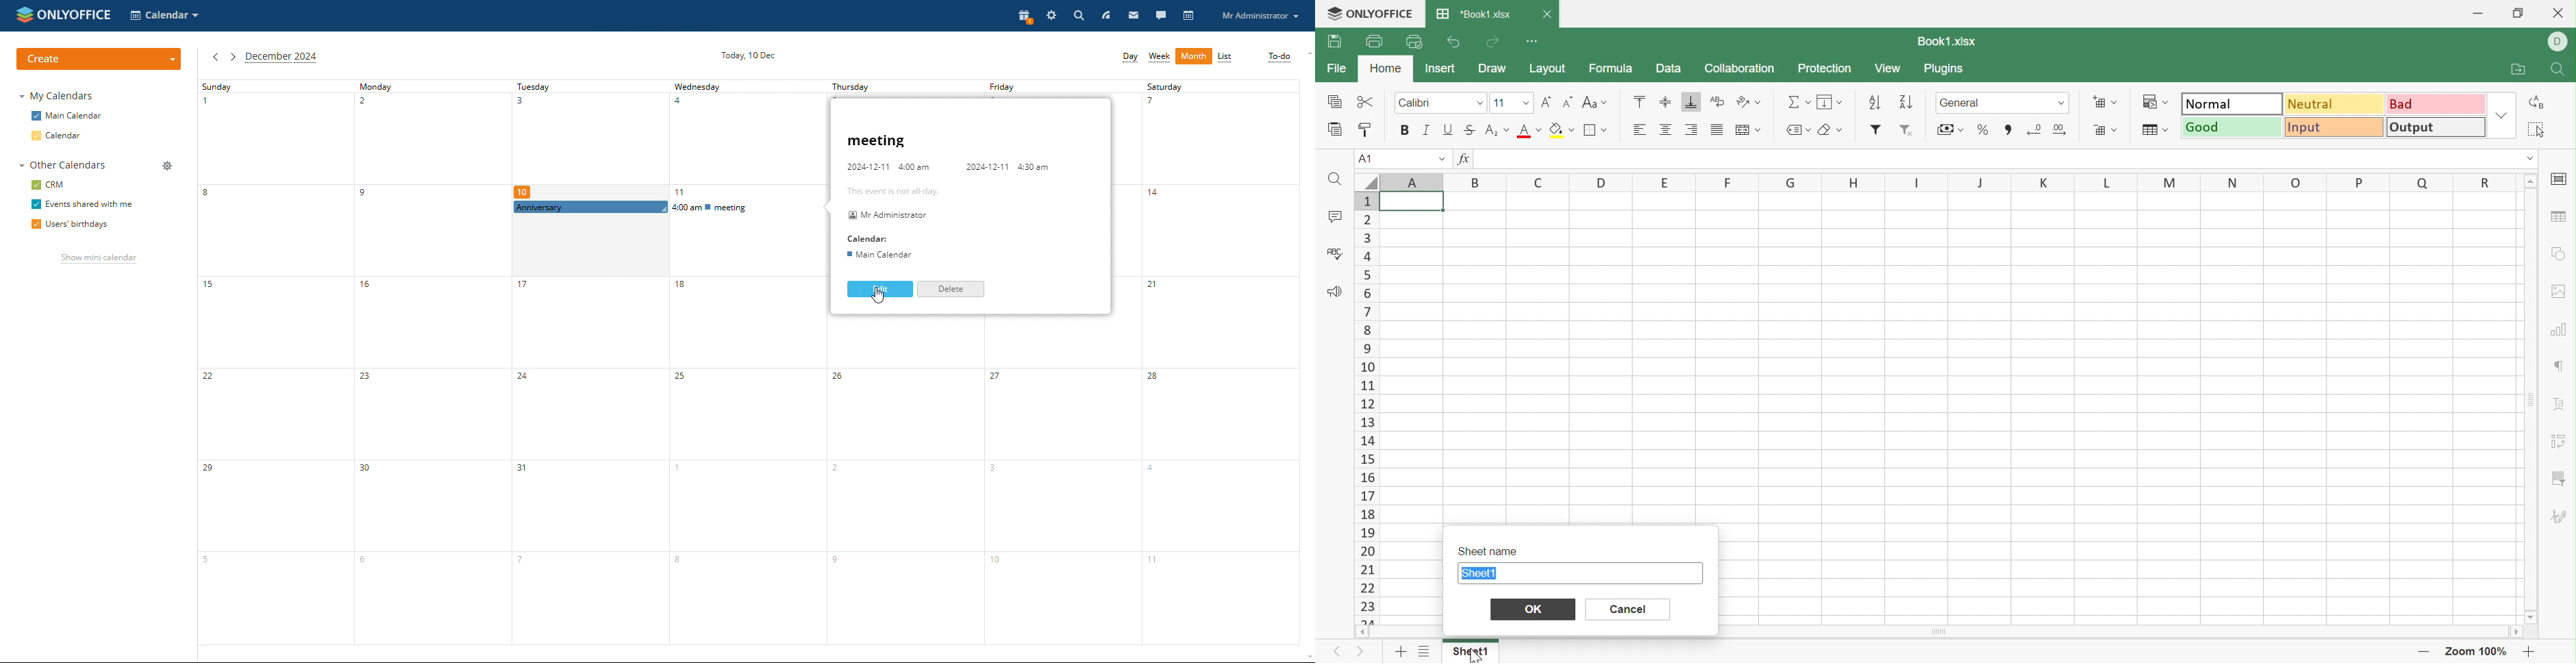 The width and height of the screenshot is (2576, 672). I want to click on Erase styles, so click(1837, 130).